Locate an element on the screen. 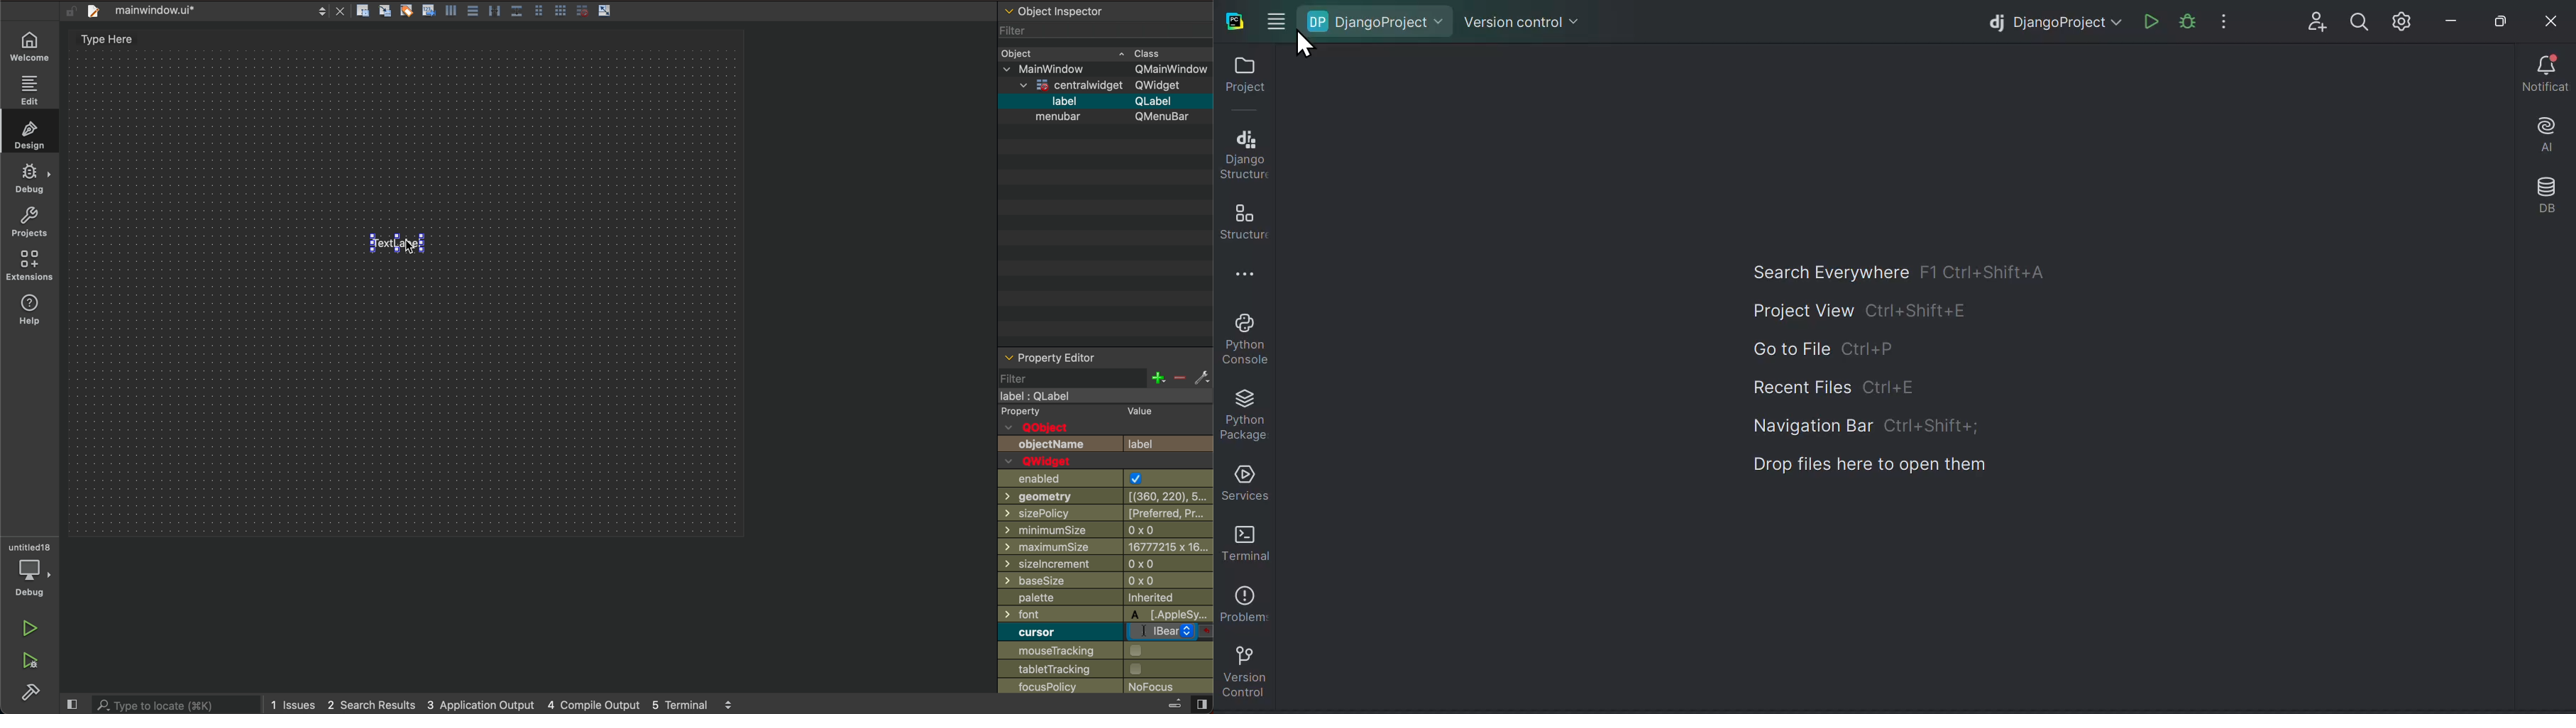 This screenshot has height=728, width=2576. wecome is located at coordinates (31, 44).